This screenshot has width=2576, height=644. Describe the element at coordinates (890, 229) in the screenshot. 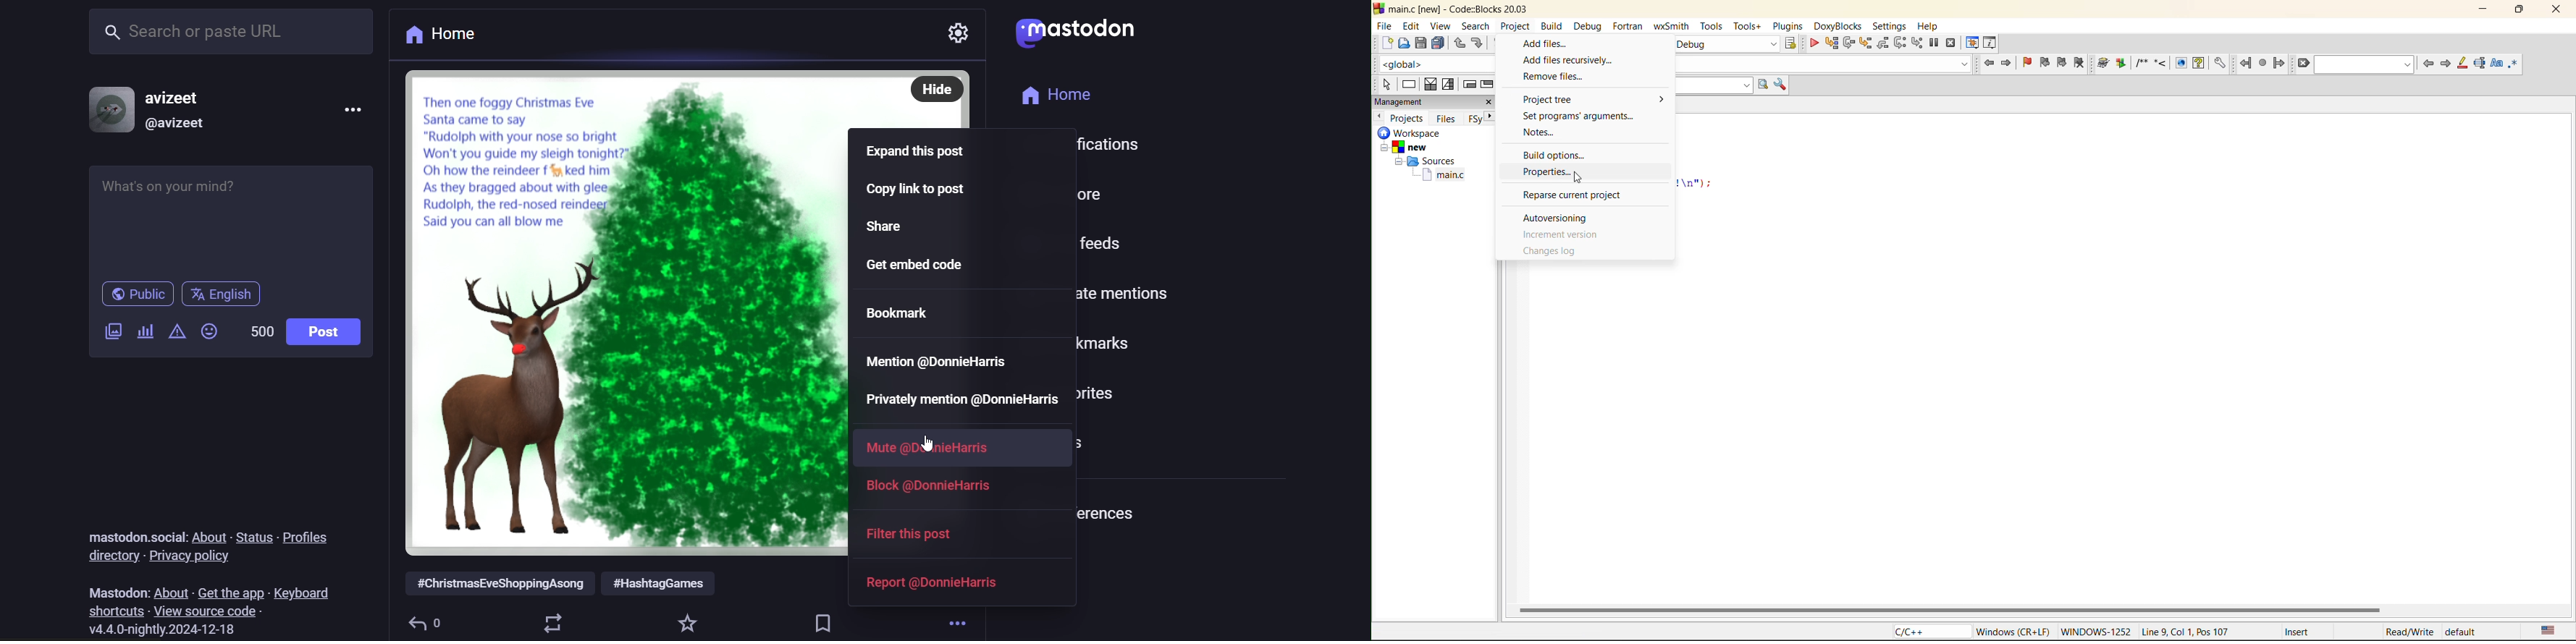

I see `share` at that location.